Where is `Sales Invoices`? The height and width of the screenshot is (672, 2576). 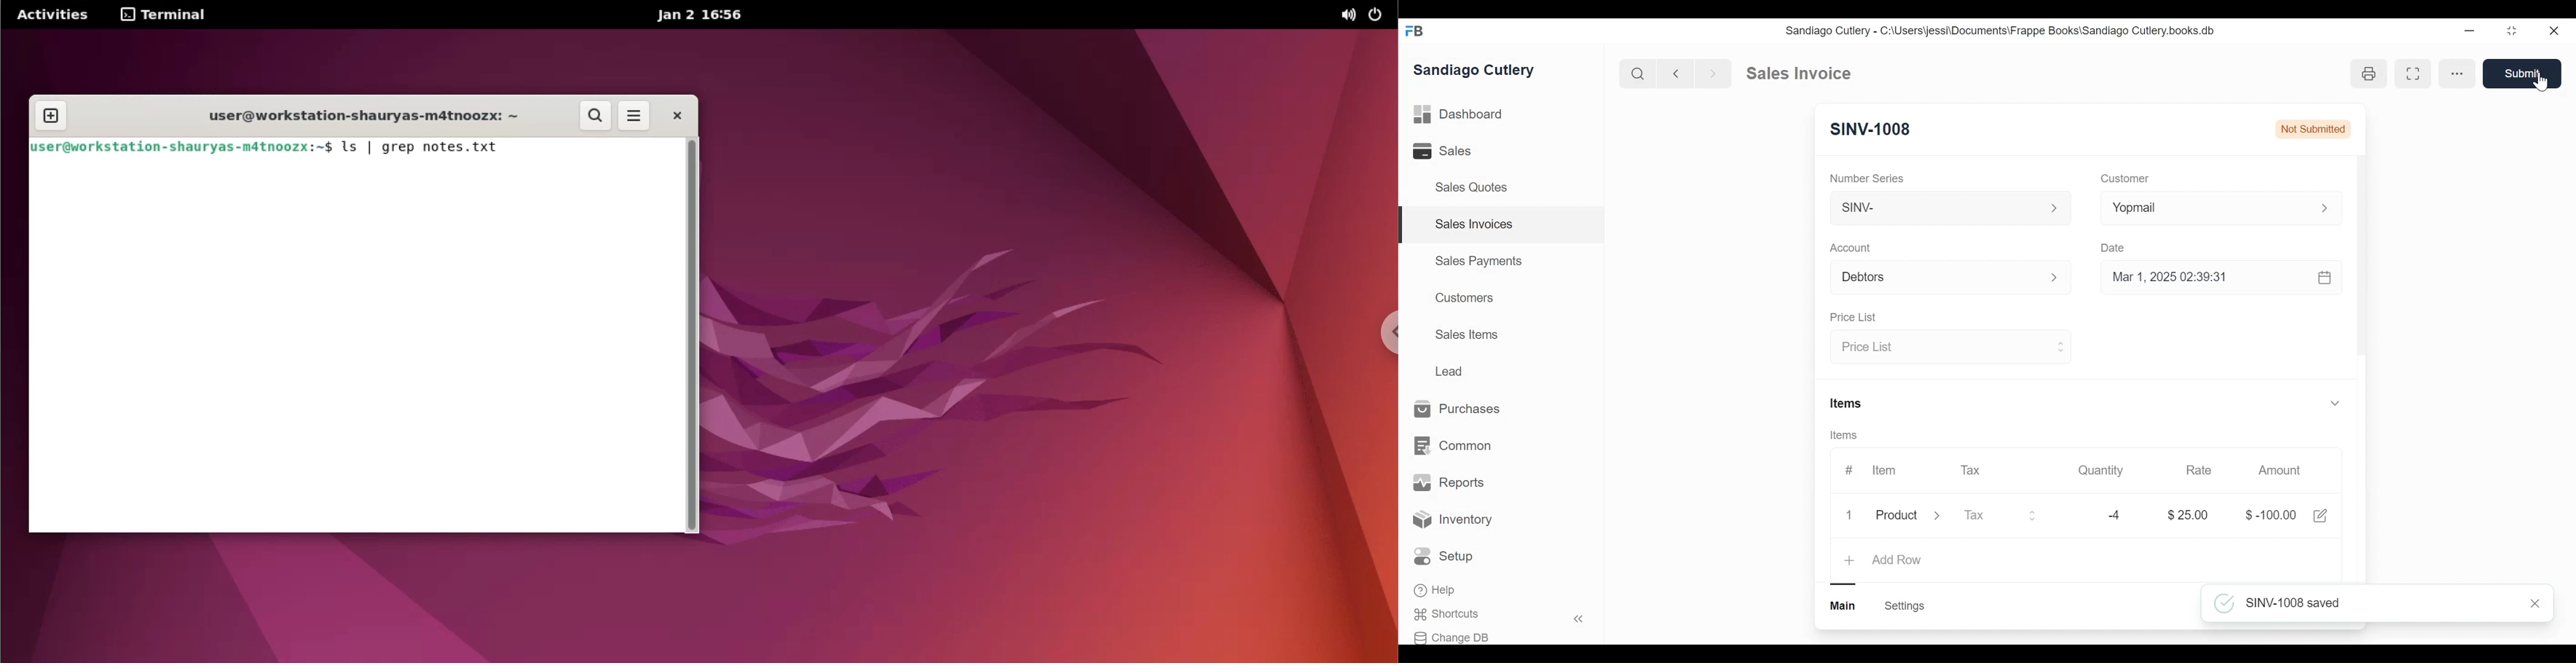 Sales Invoices is located at coordinates (1475, 224).